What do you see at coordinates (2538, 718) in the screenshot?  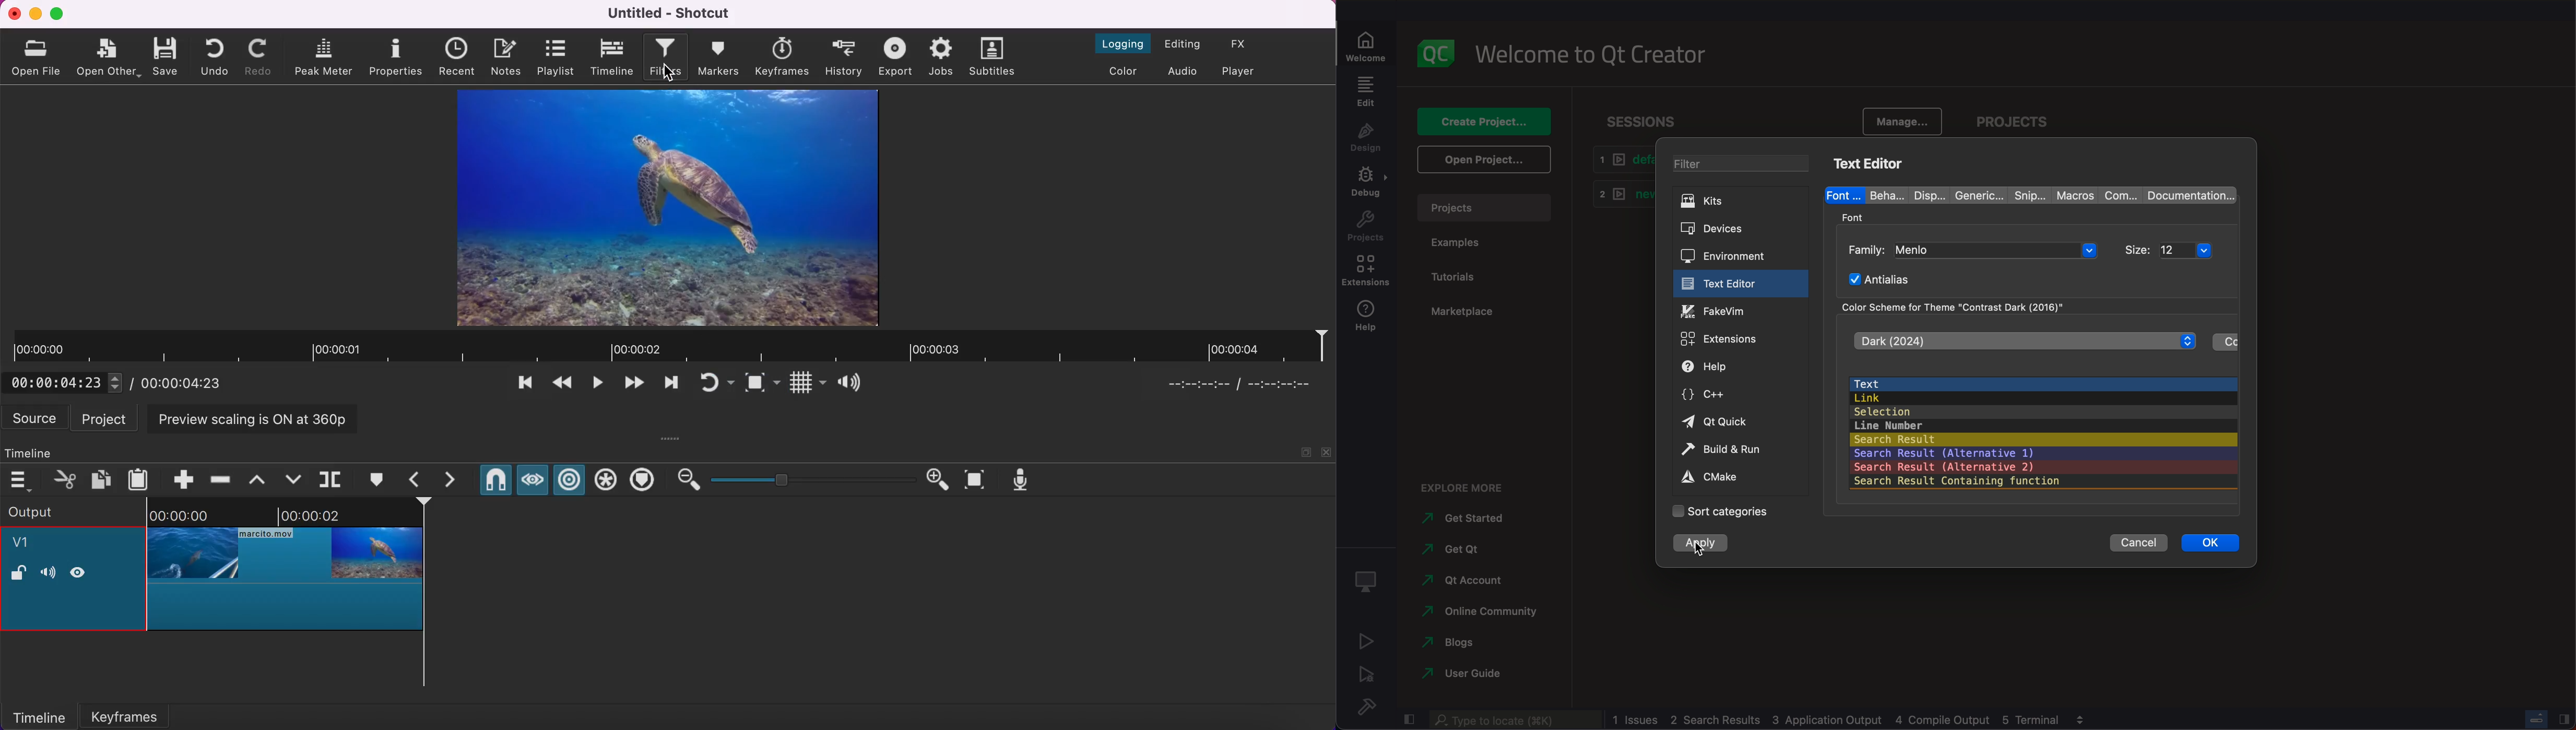 I see `progress bar` at bounding box center [2538, 718].